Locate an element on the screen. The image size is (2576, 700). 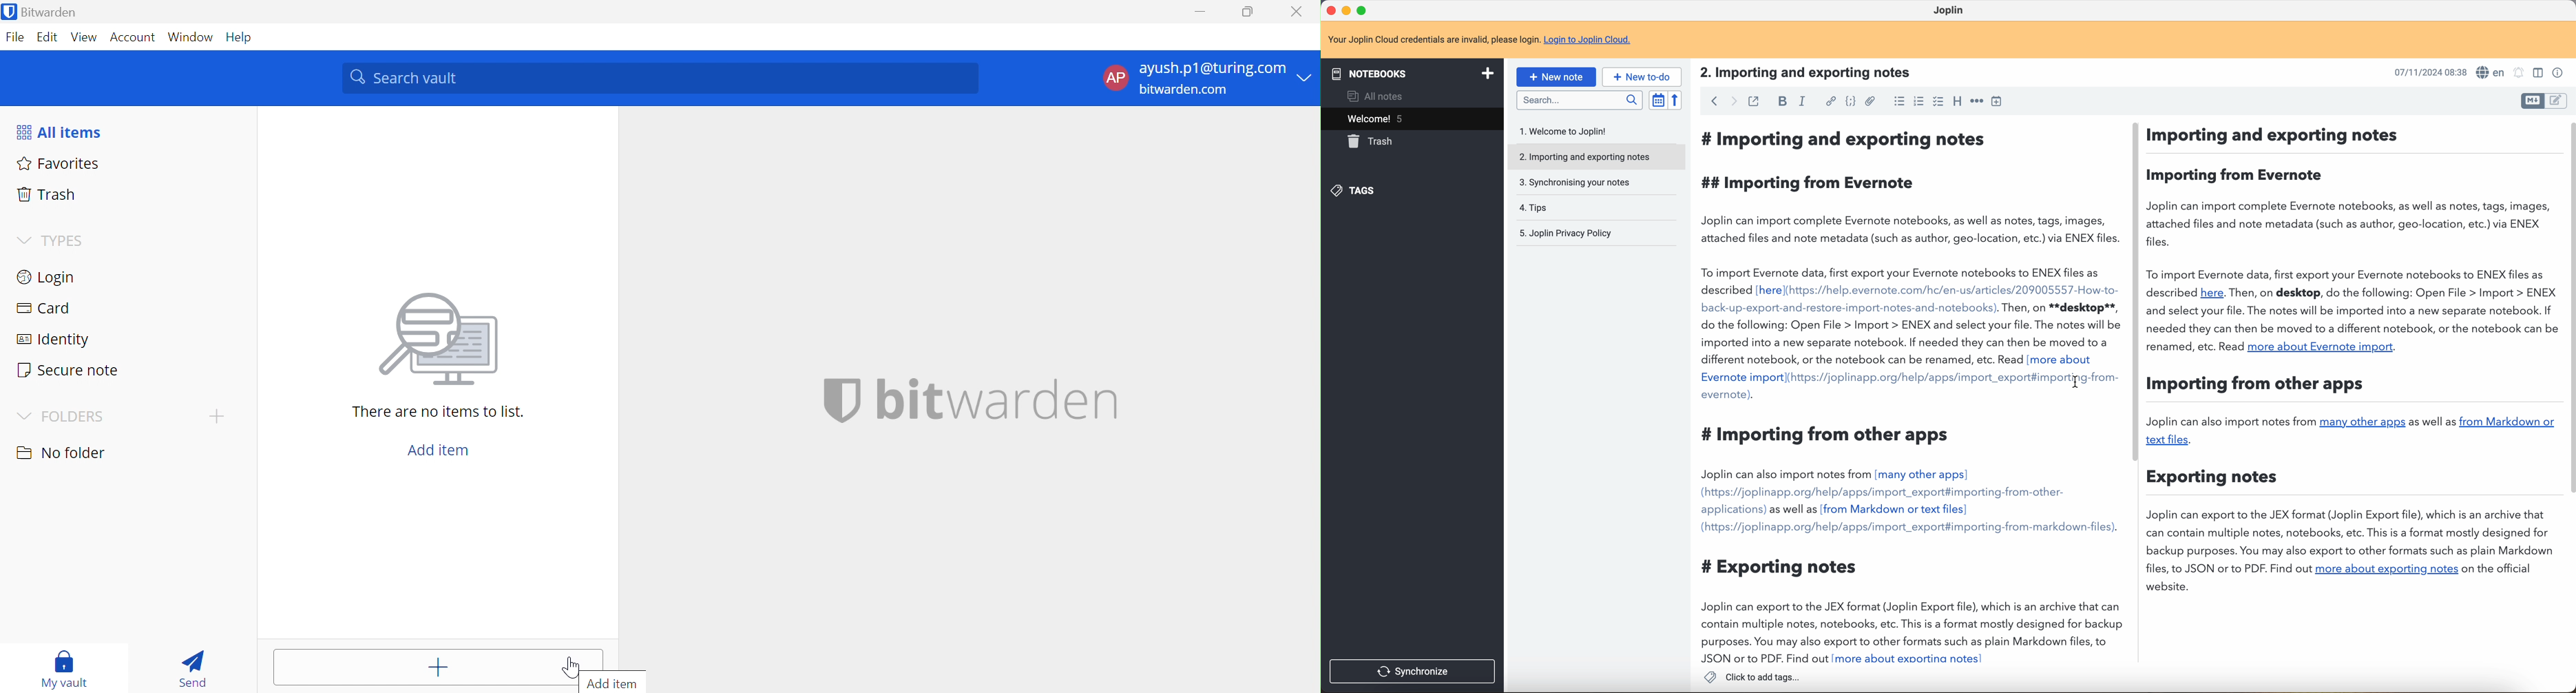
welcome 5 is located at coordinates (1411, 119).